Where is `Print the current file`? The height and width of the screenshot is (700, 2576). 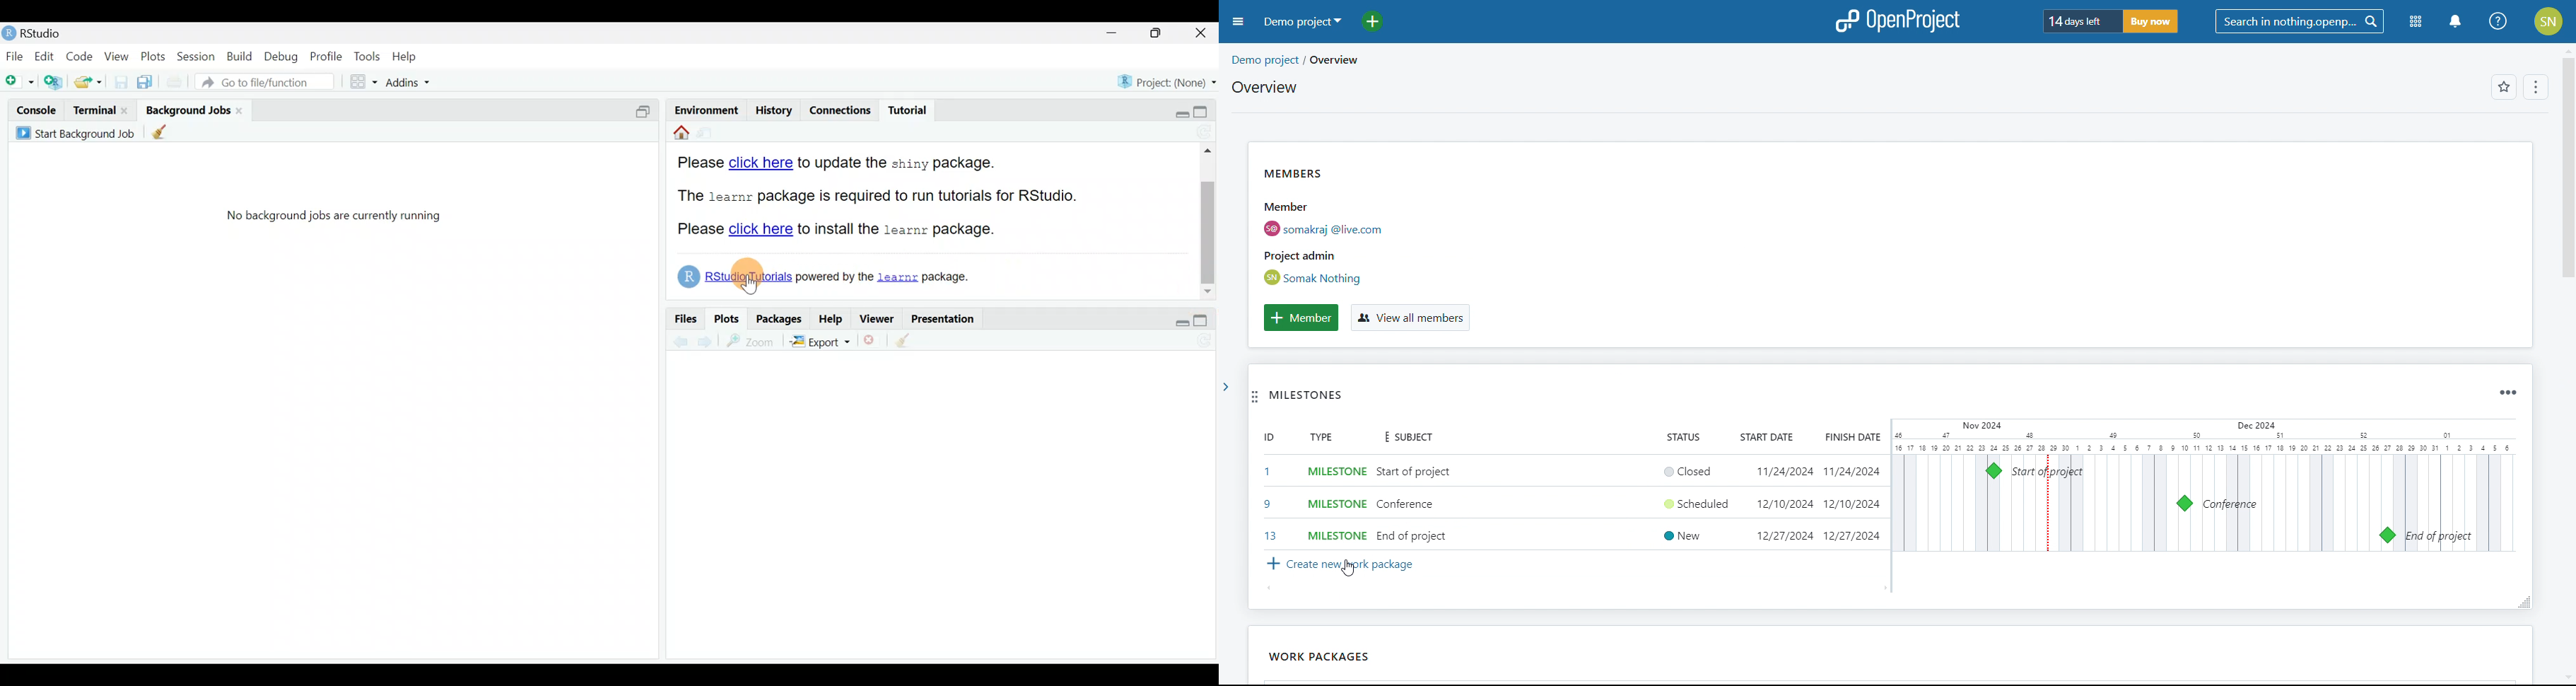
Print the current file is located at coordinates (177, 84).